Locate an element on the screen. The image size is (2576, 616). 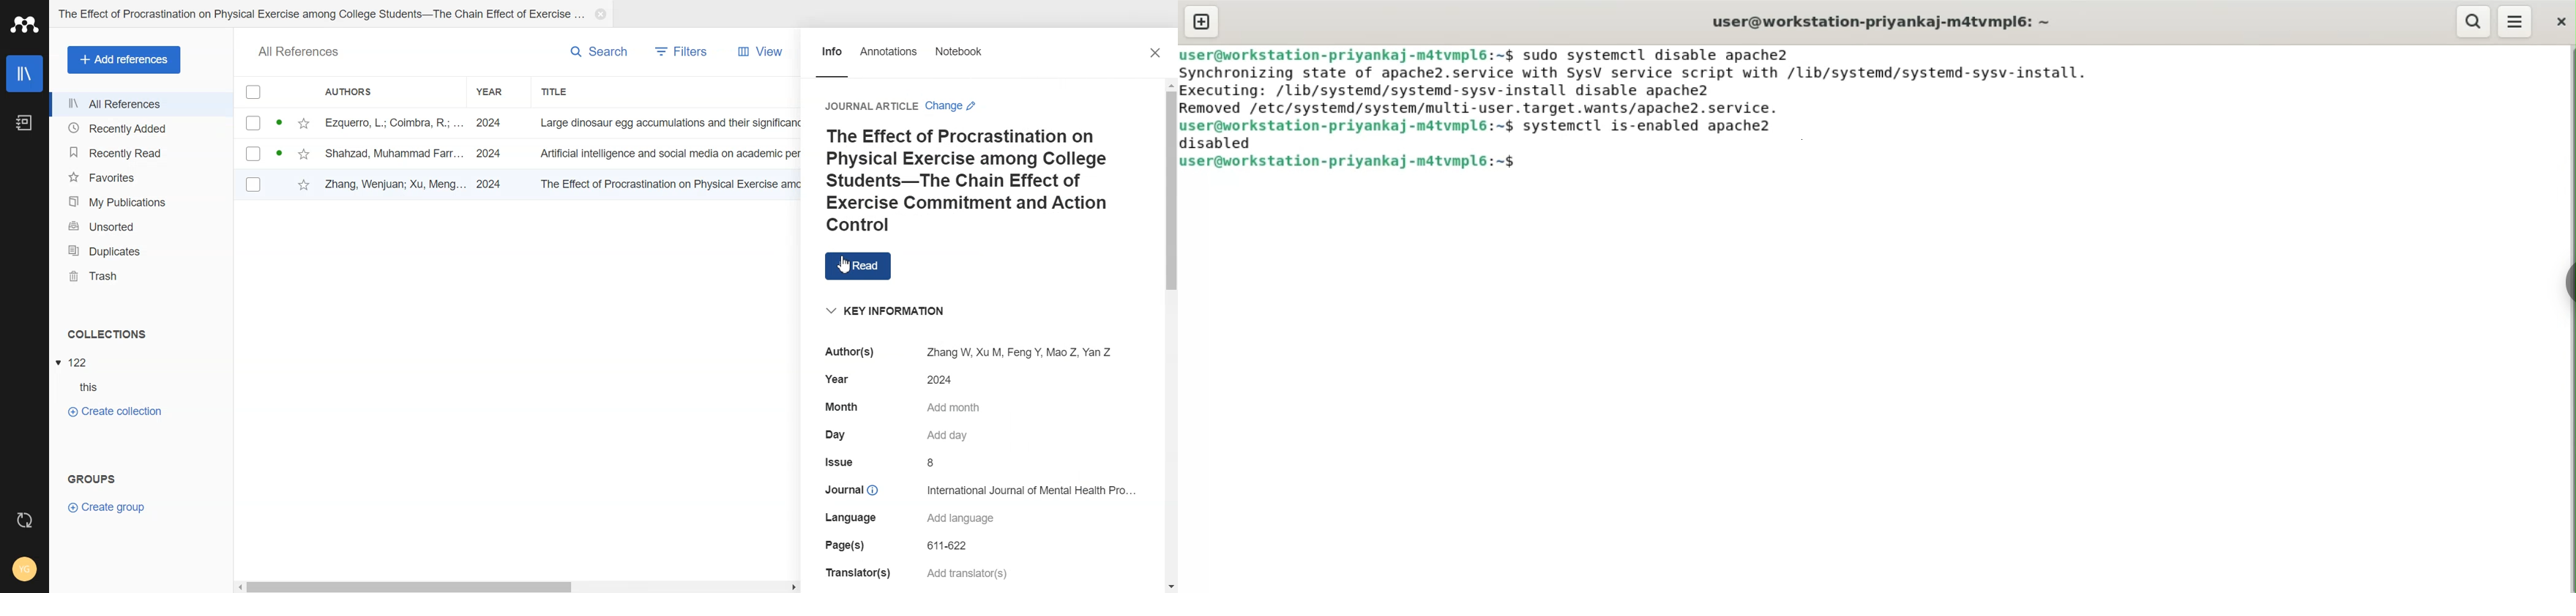
Checkbox is located at coordinates (254, 153).